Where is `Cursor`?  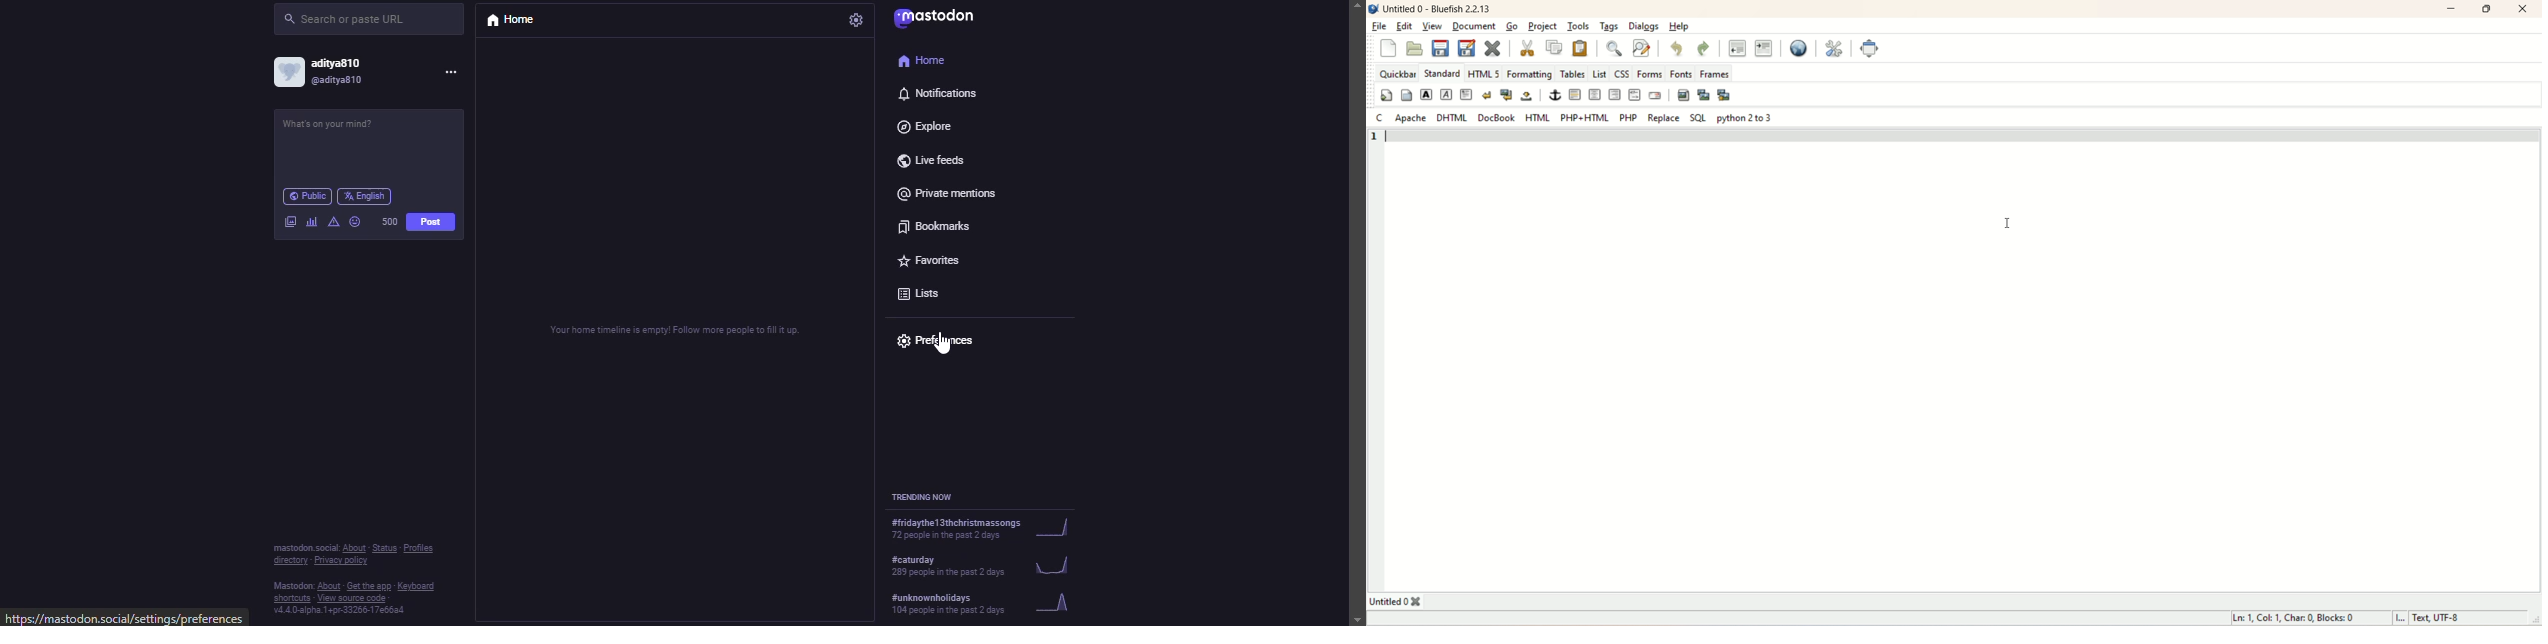 Cursor is located at coordinates (2008, 224).